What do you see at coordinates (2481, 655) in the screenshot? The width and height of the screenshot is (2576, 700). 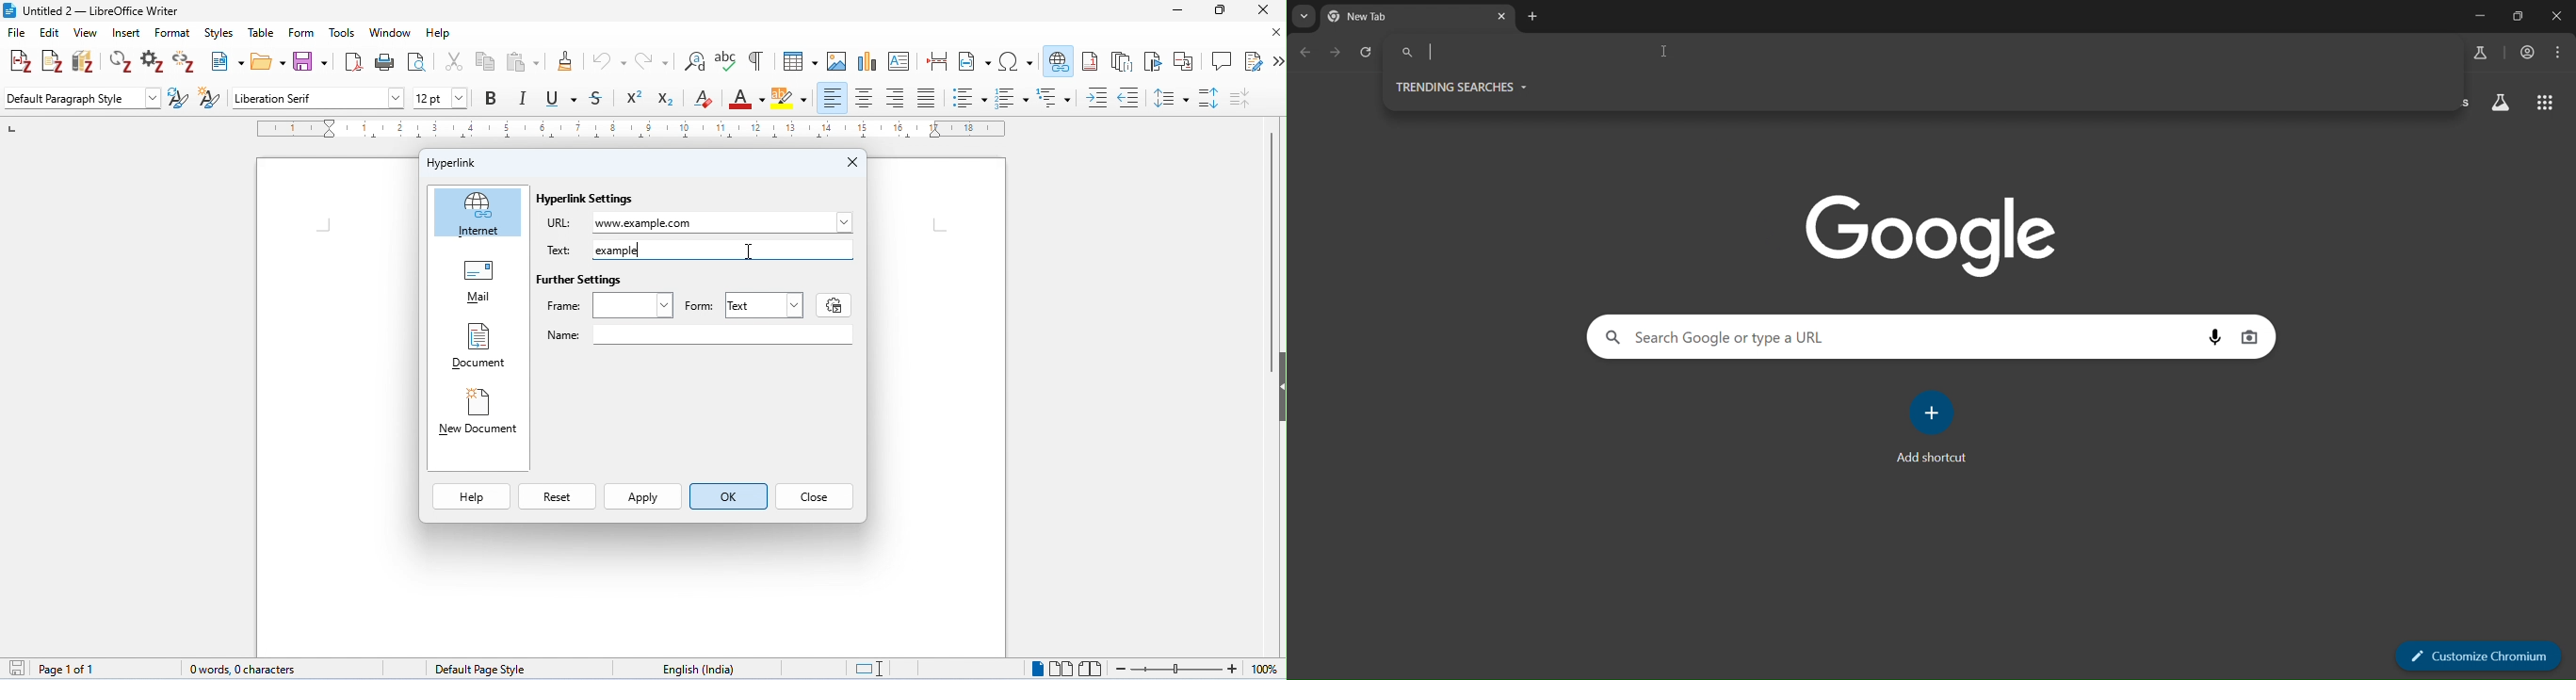 I see `customize chromium` at bounding box center [2481, 655].